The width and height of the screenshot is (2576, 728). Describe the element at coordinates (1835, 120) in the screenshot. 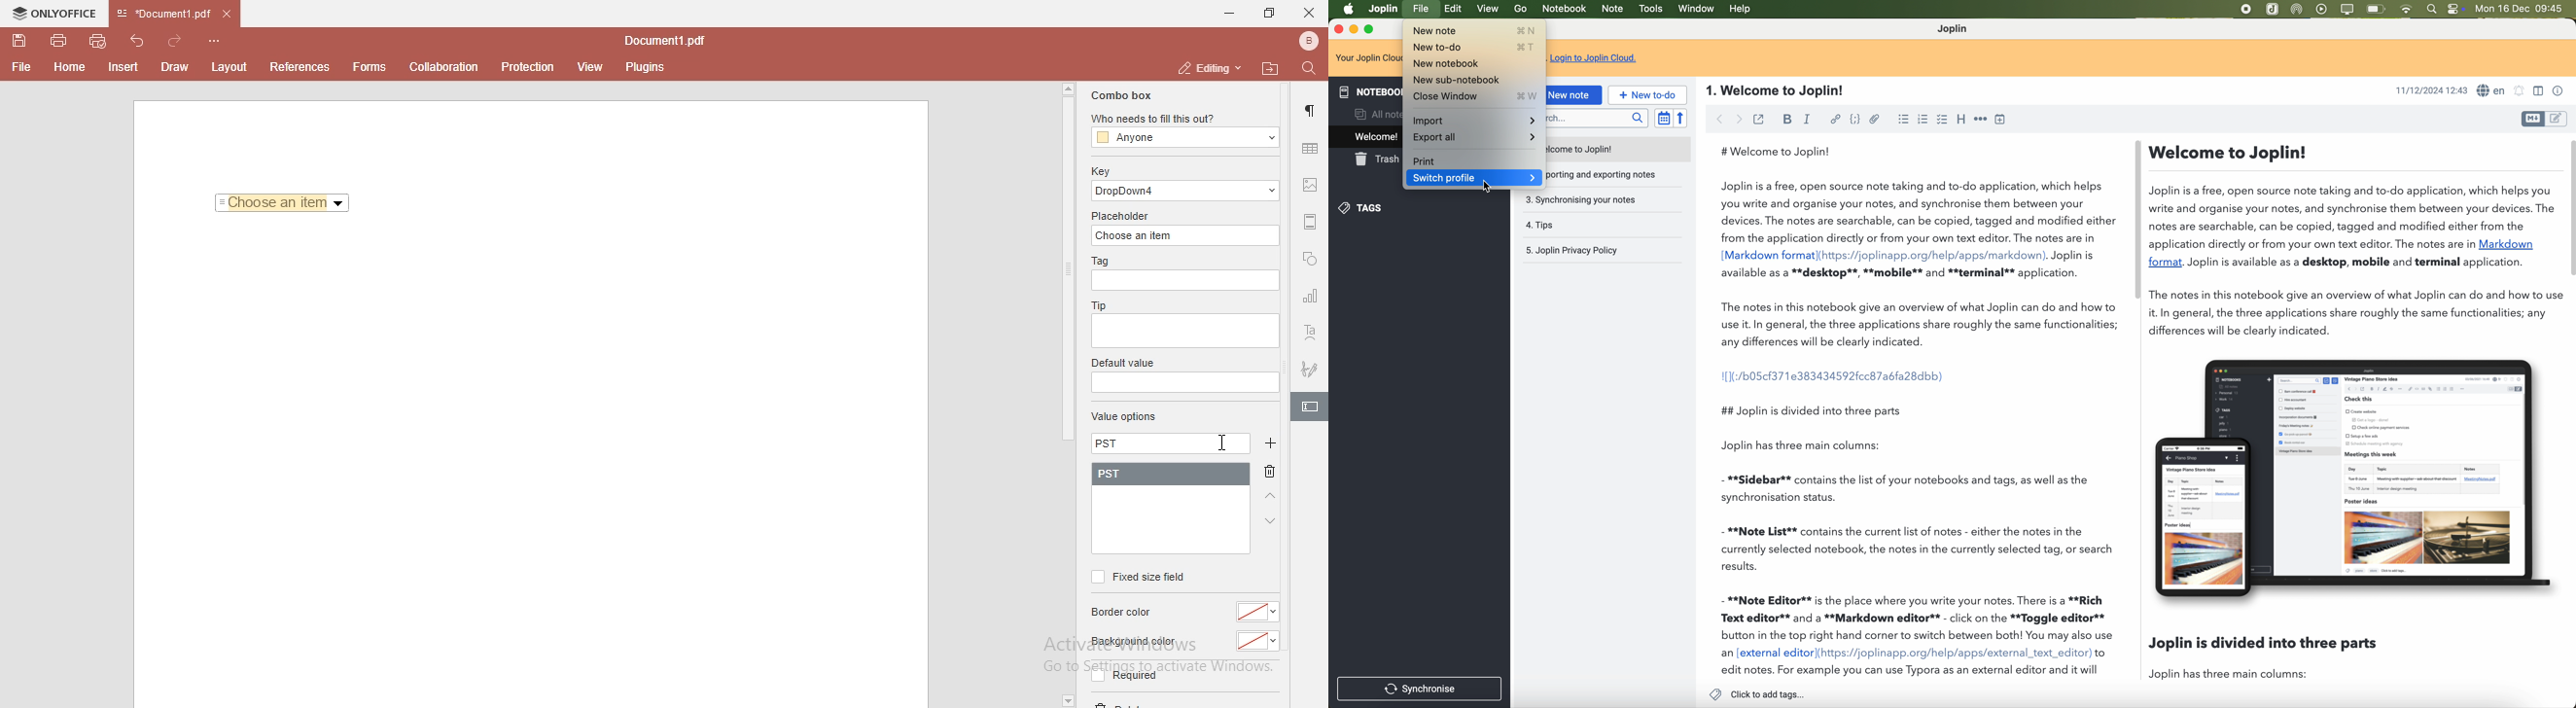

I see `hyperlink` at that location.